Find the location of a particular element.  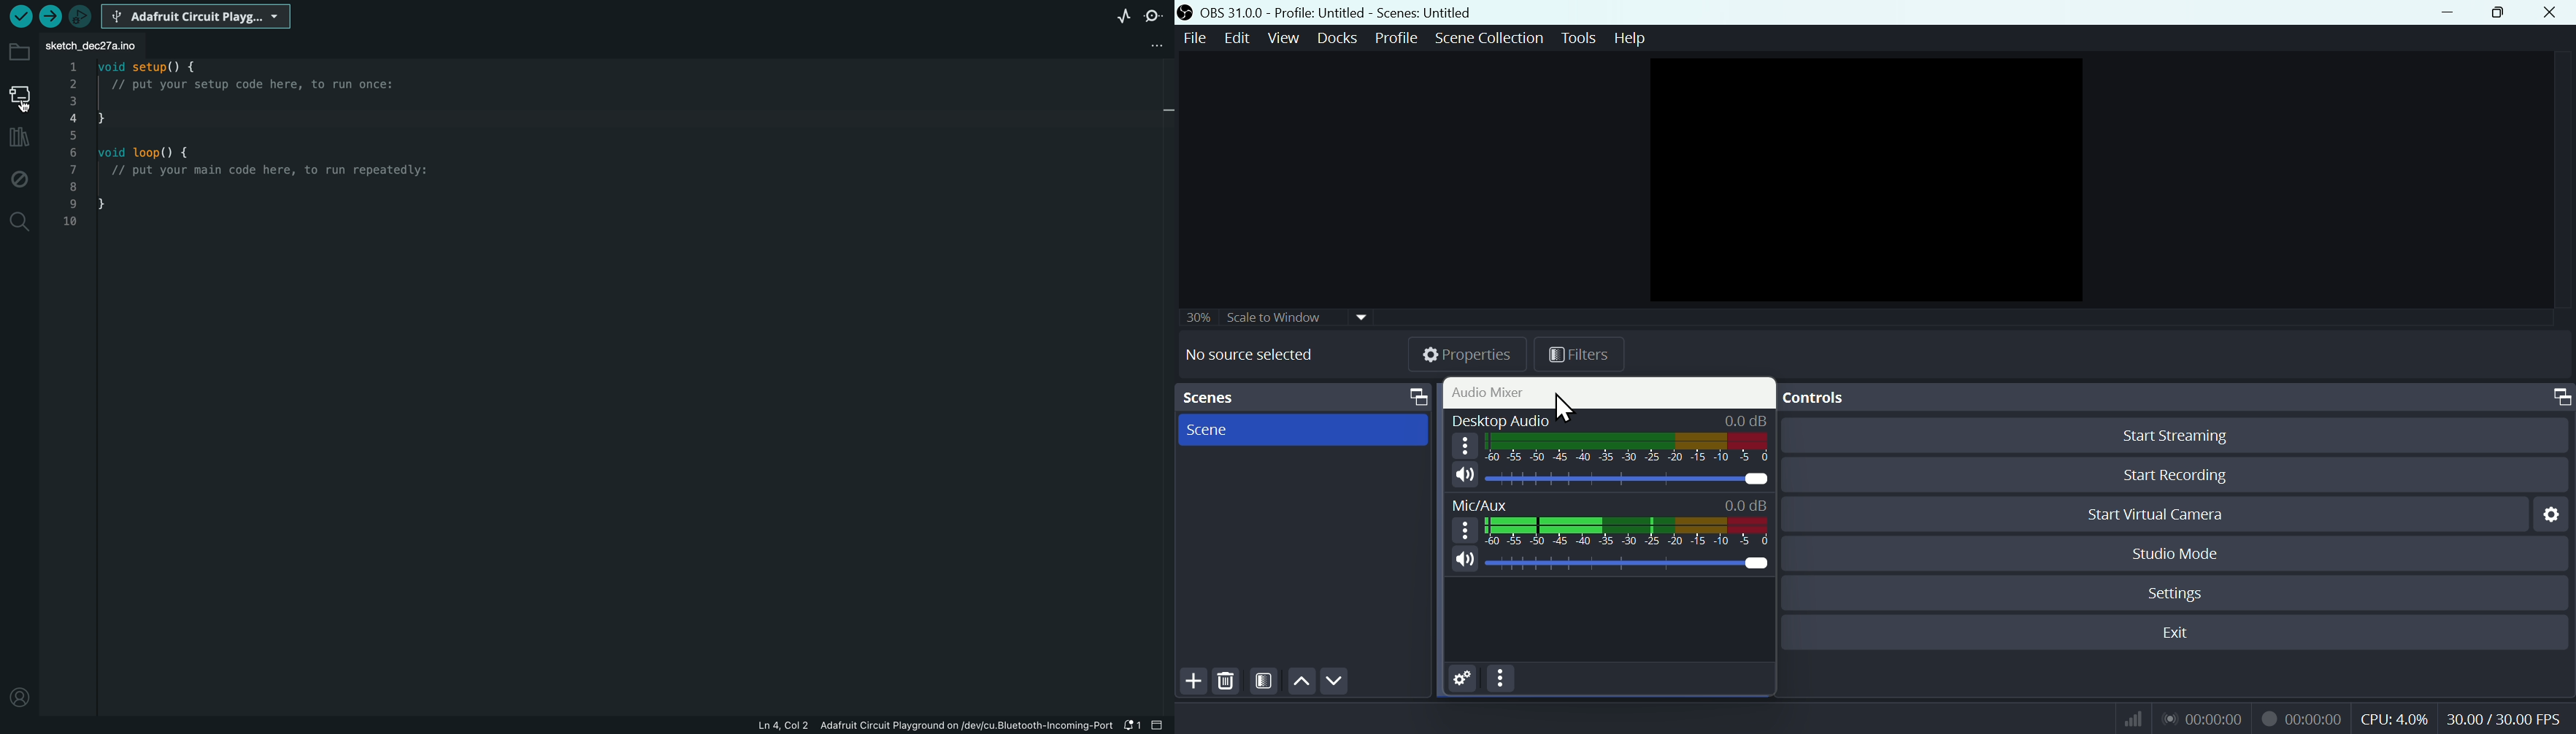

Maximise is located at coordinates (2504, 13).